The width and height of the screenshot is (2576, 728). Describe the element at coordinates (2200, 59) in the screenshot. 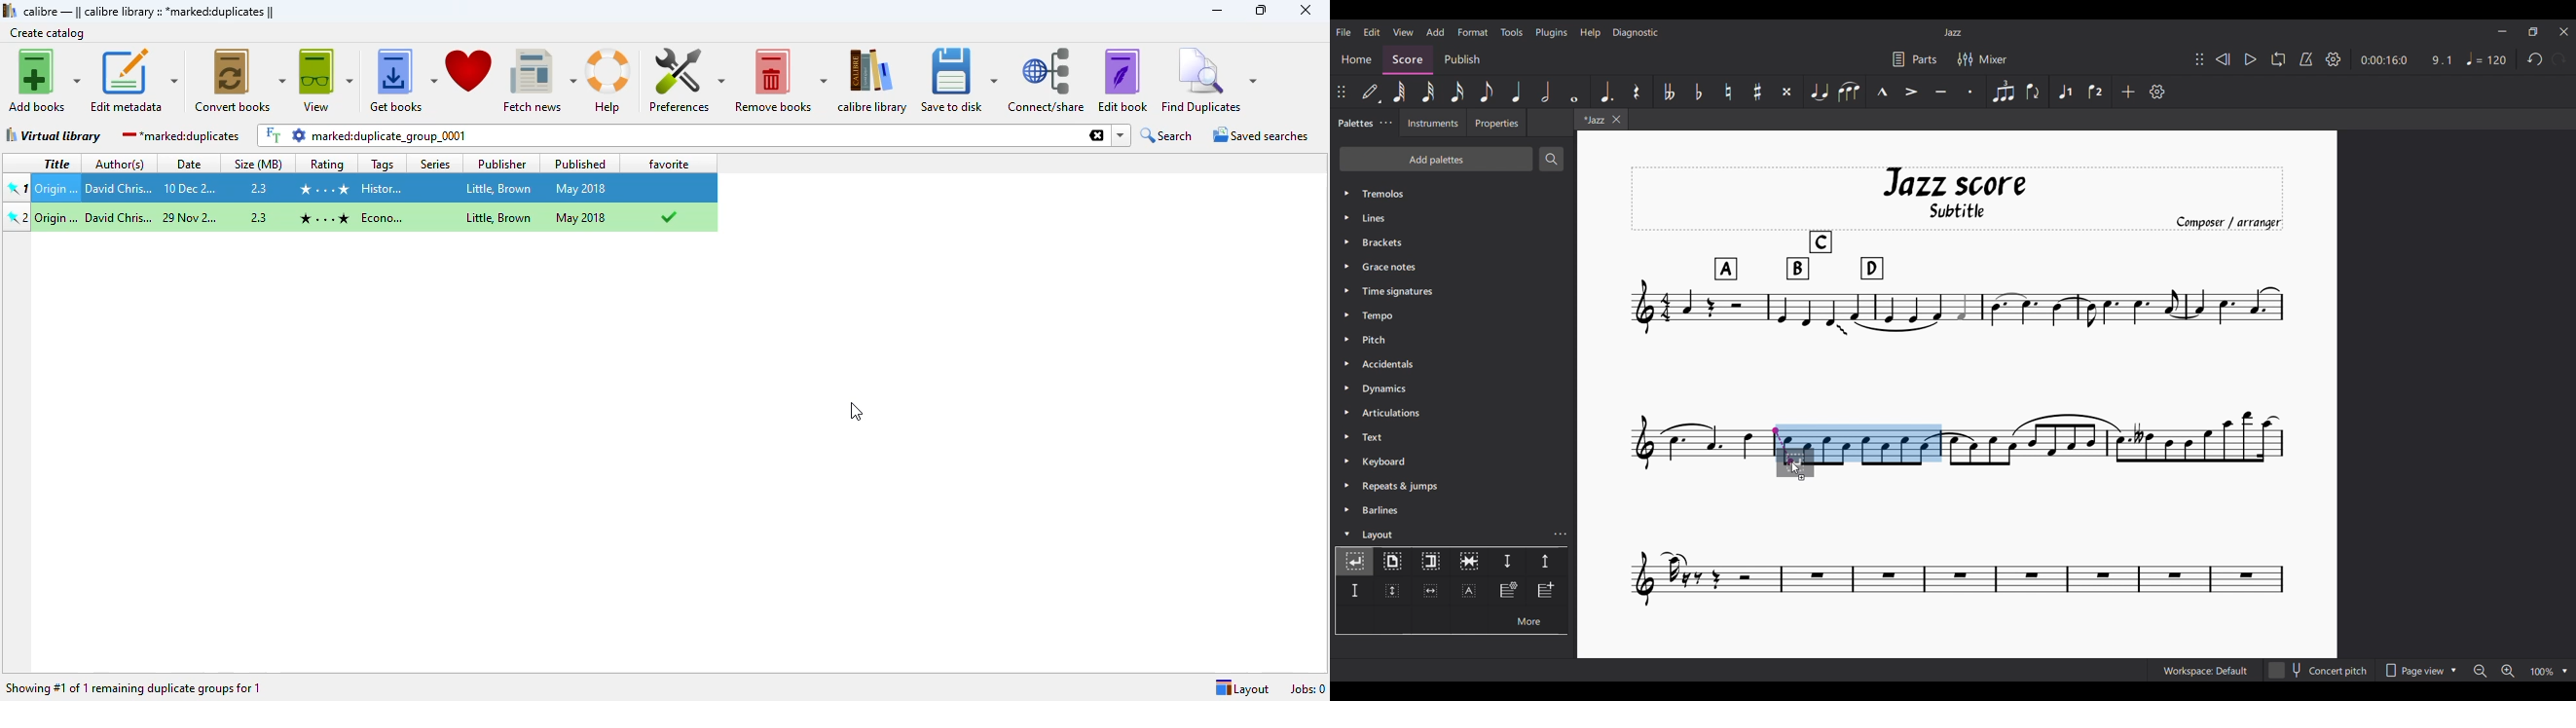

I see `Change position` at that location.